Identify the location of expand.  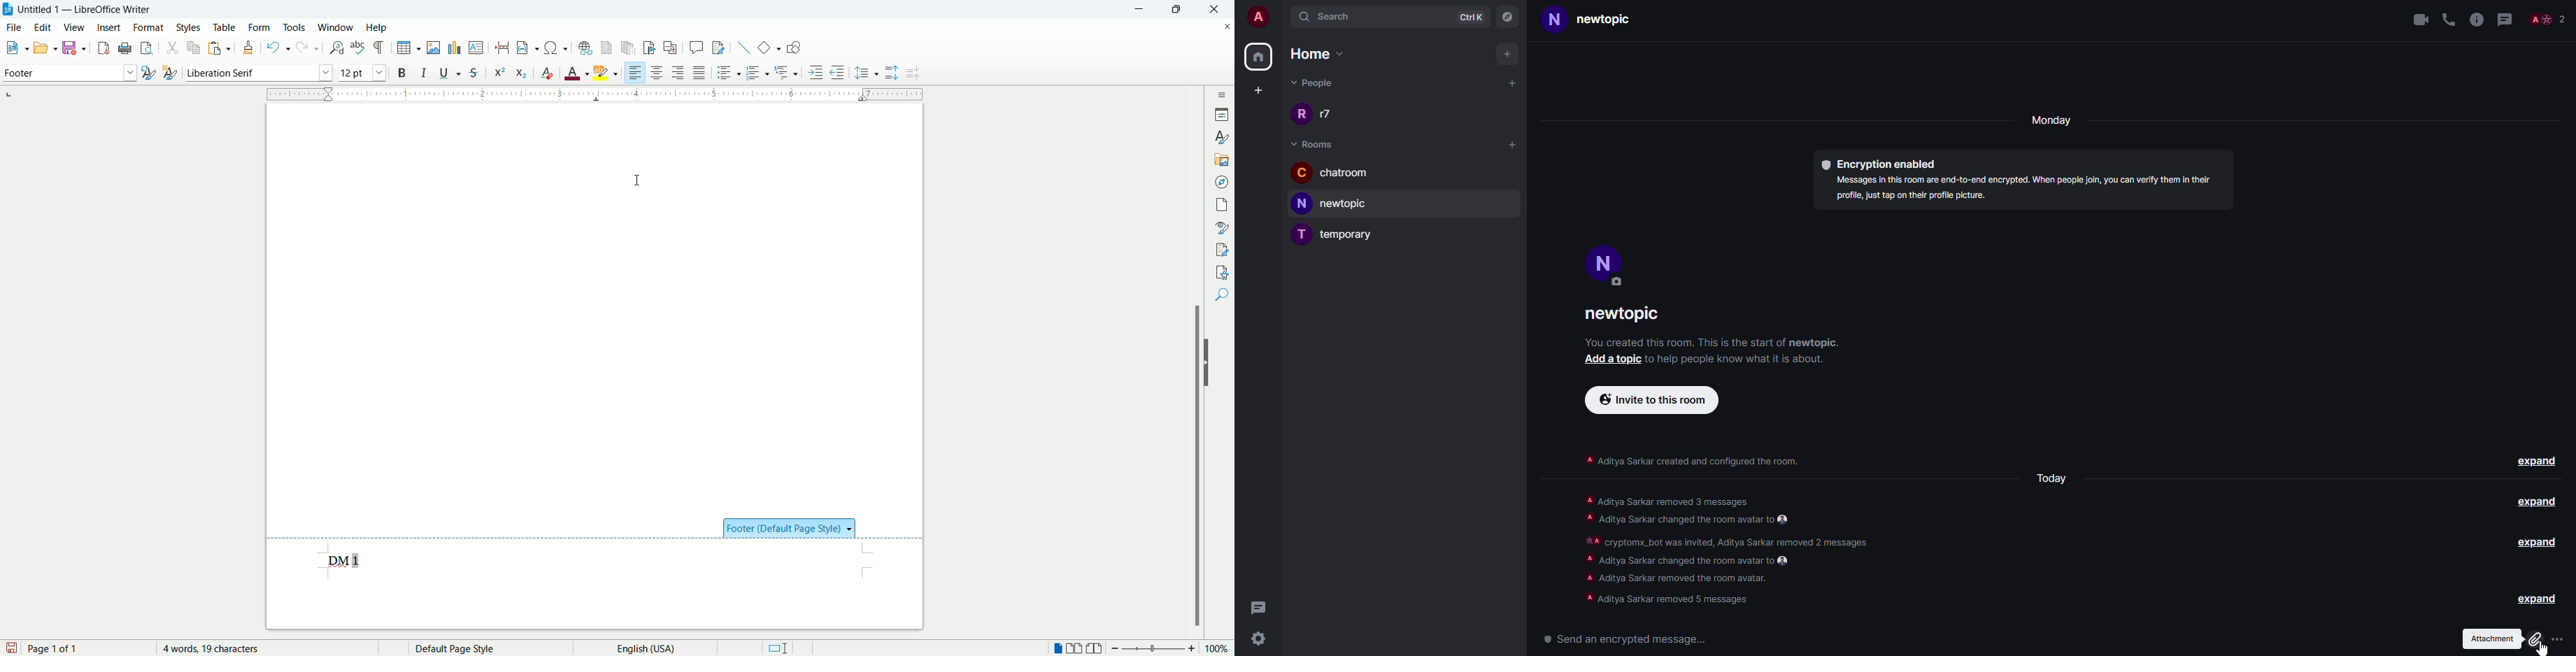
(2534, 460).